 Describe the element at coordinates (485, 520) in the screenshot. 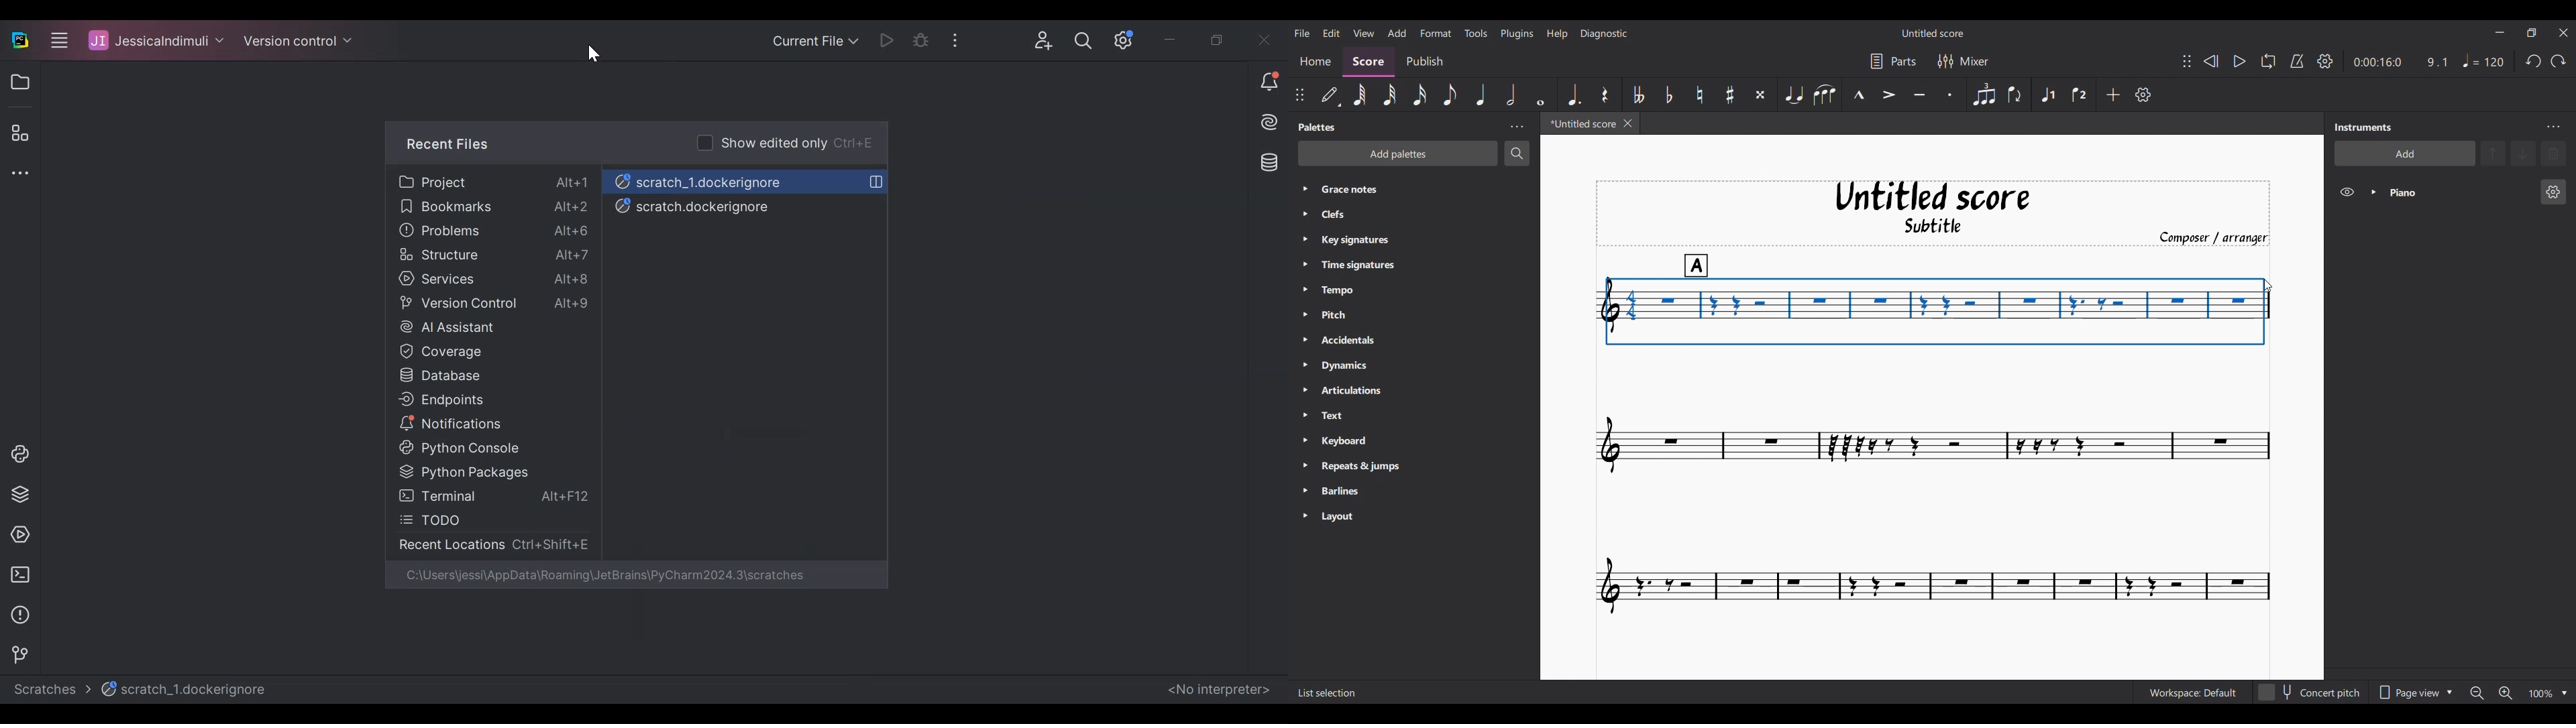

I see `TODO` at that location.